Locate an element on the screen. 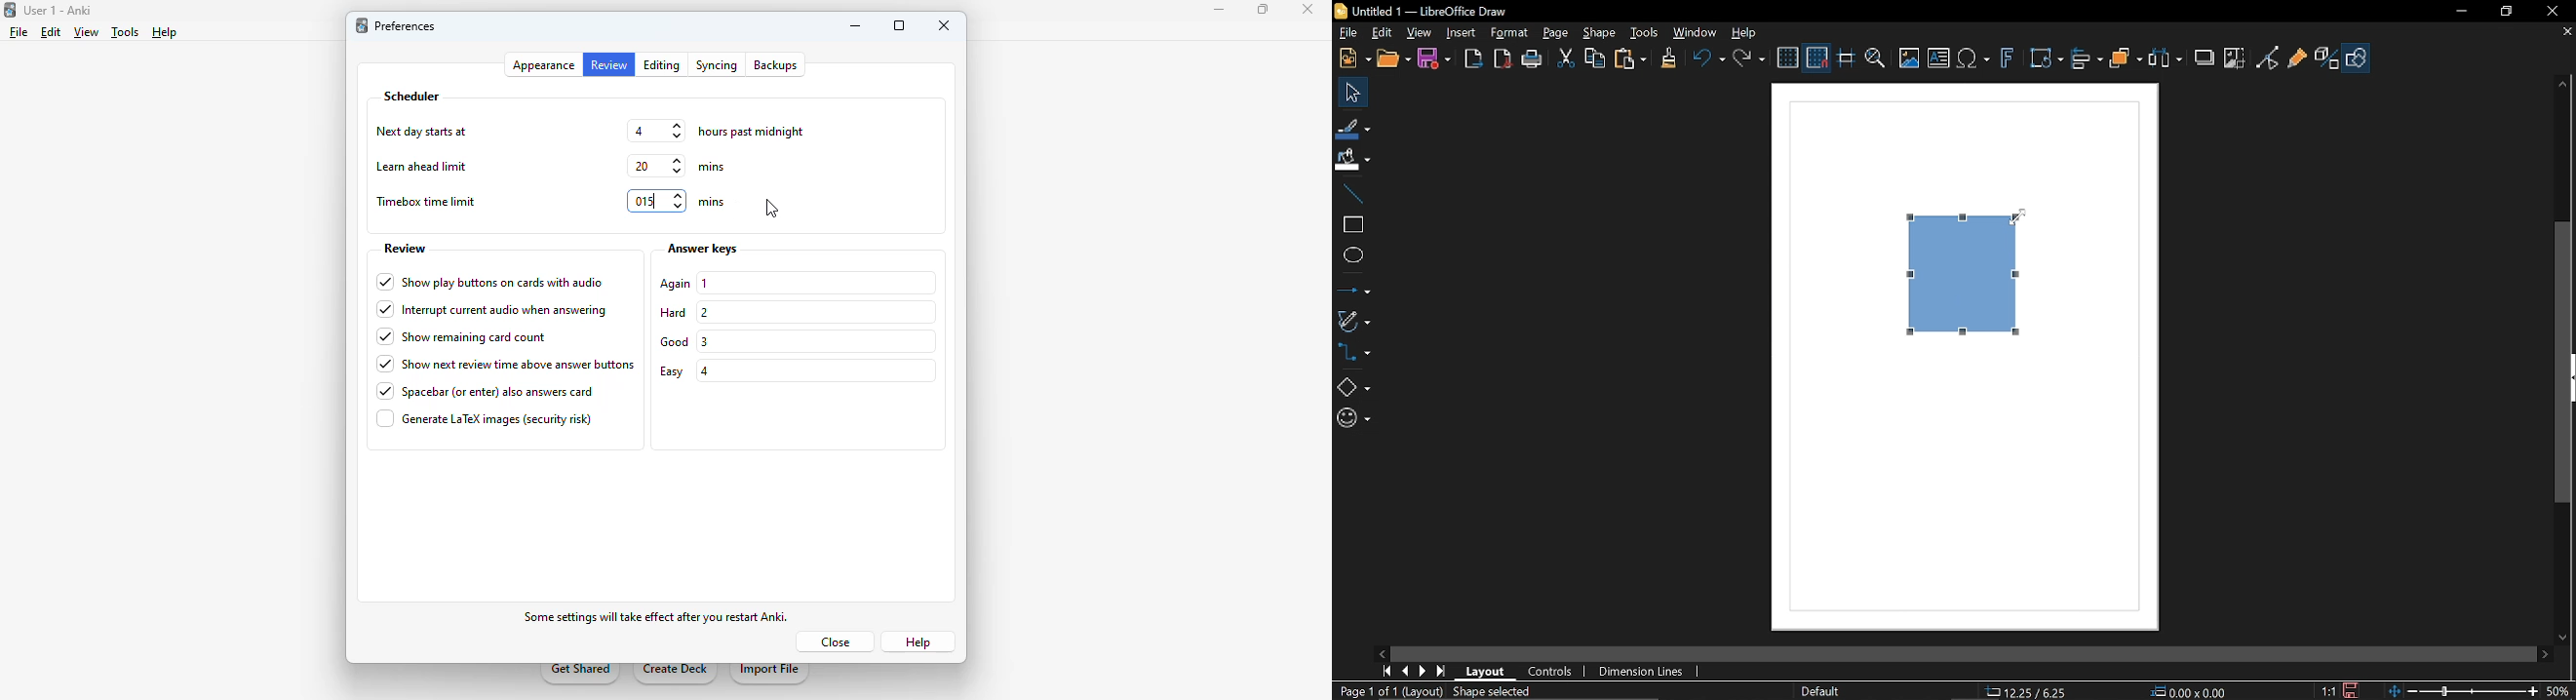 This screenshot has width=2576, height=700. 0.00x0.00 (Object Size) is located at coordinates (2188, 692).